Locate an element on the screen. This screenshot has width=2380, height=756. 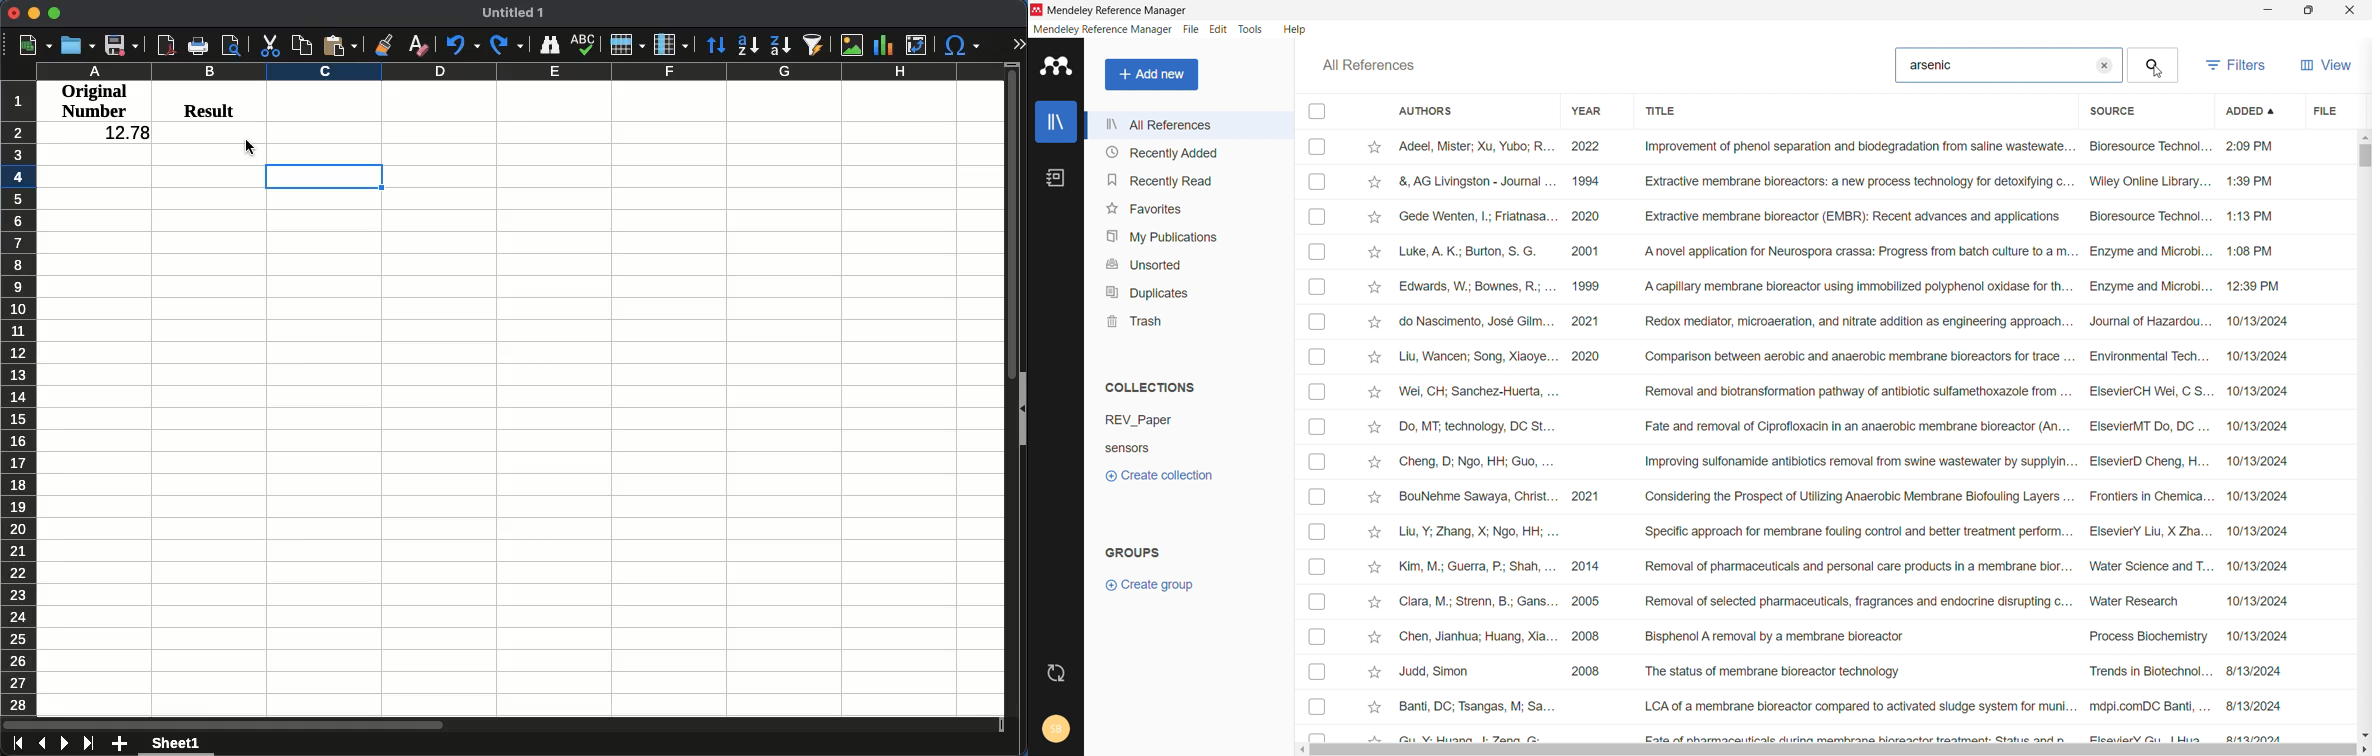
Maximize is located at coordinates (54, 14).